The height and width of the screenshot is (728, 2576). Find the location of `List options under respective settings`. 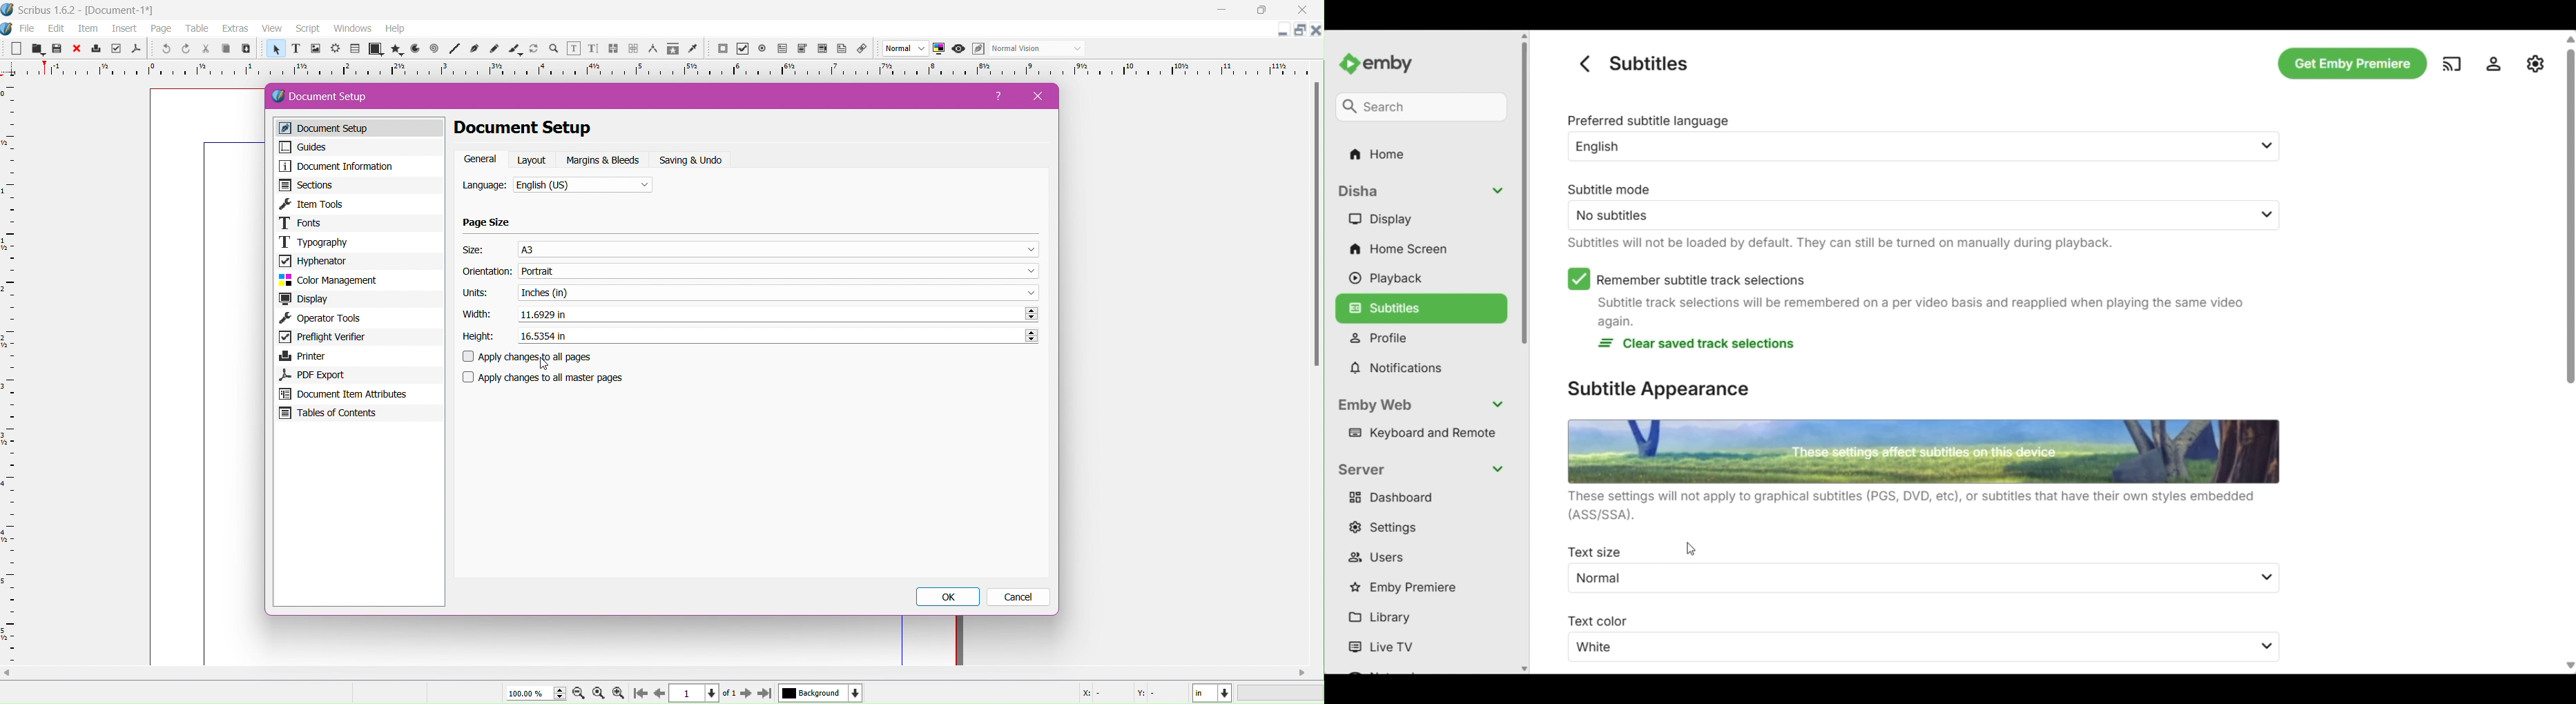

List options under respective settings is located at coordinates (2268, 613).